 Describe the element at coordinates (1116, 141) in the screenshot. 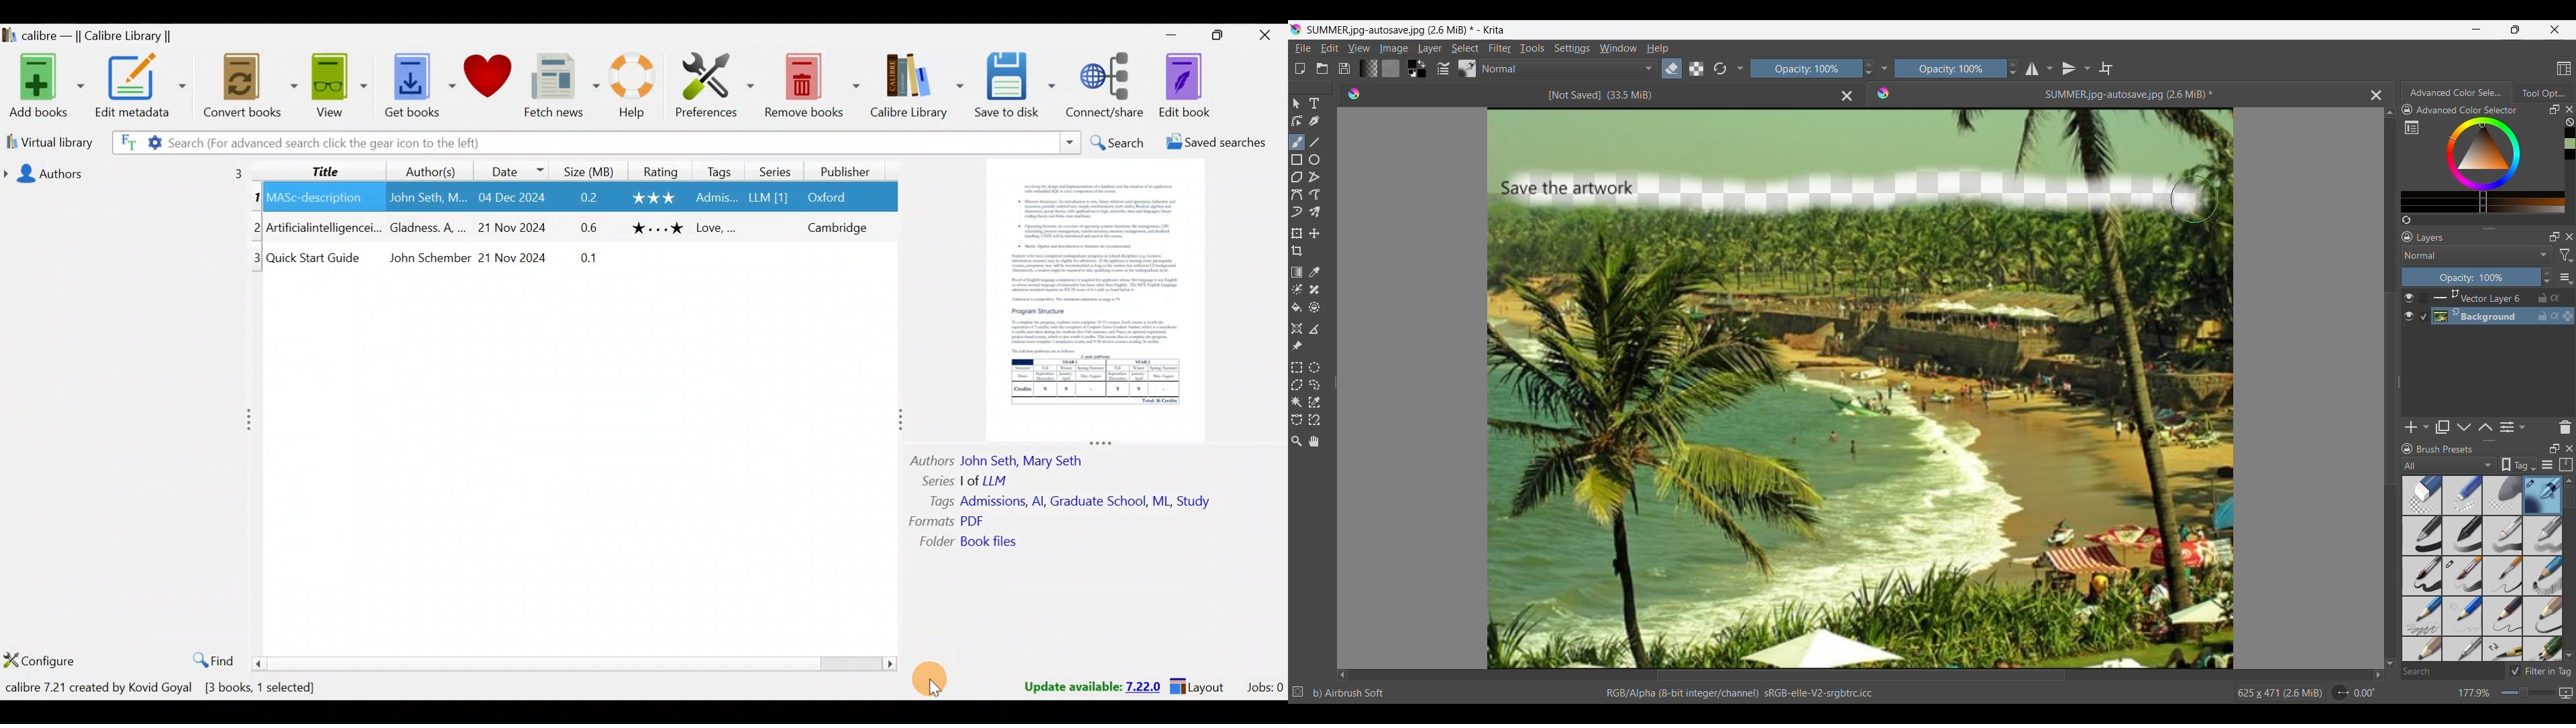

I see `Search` at that location.